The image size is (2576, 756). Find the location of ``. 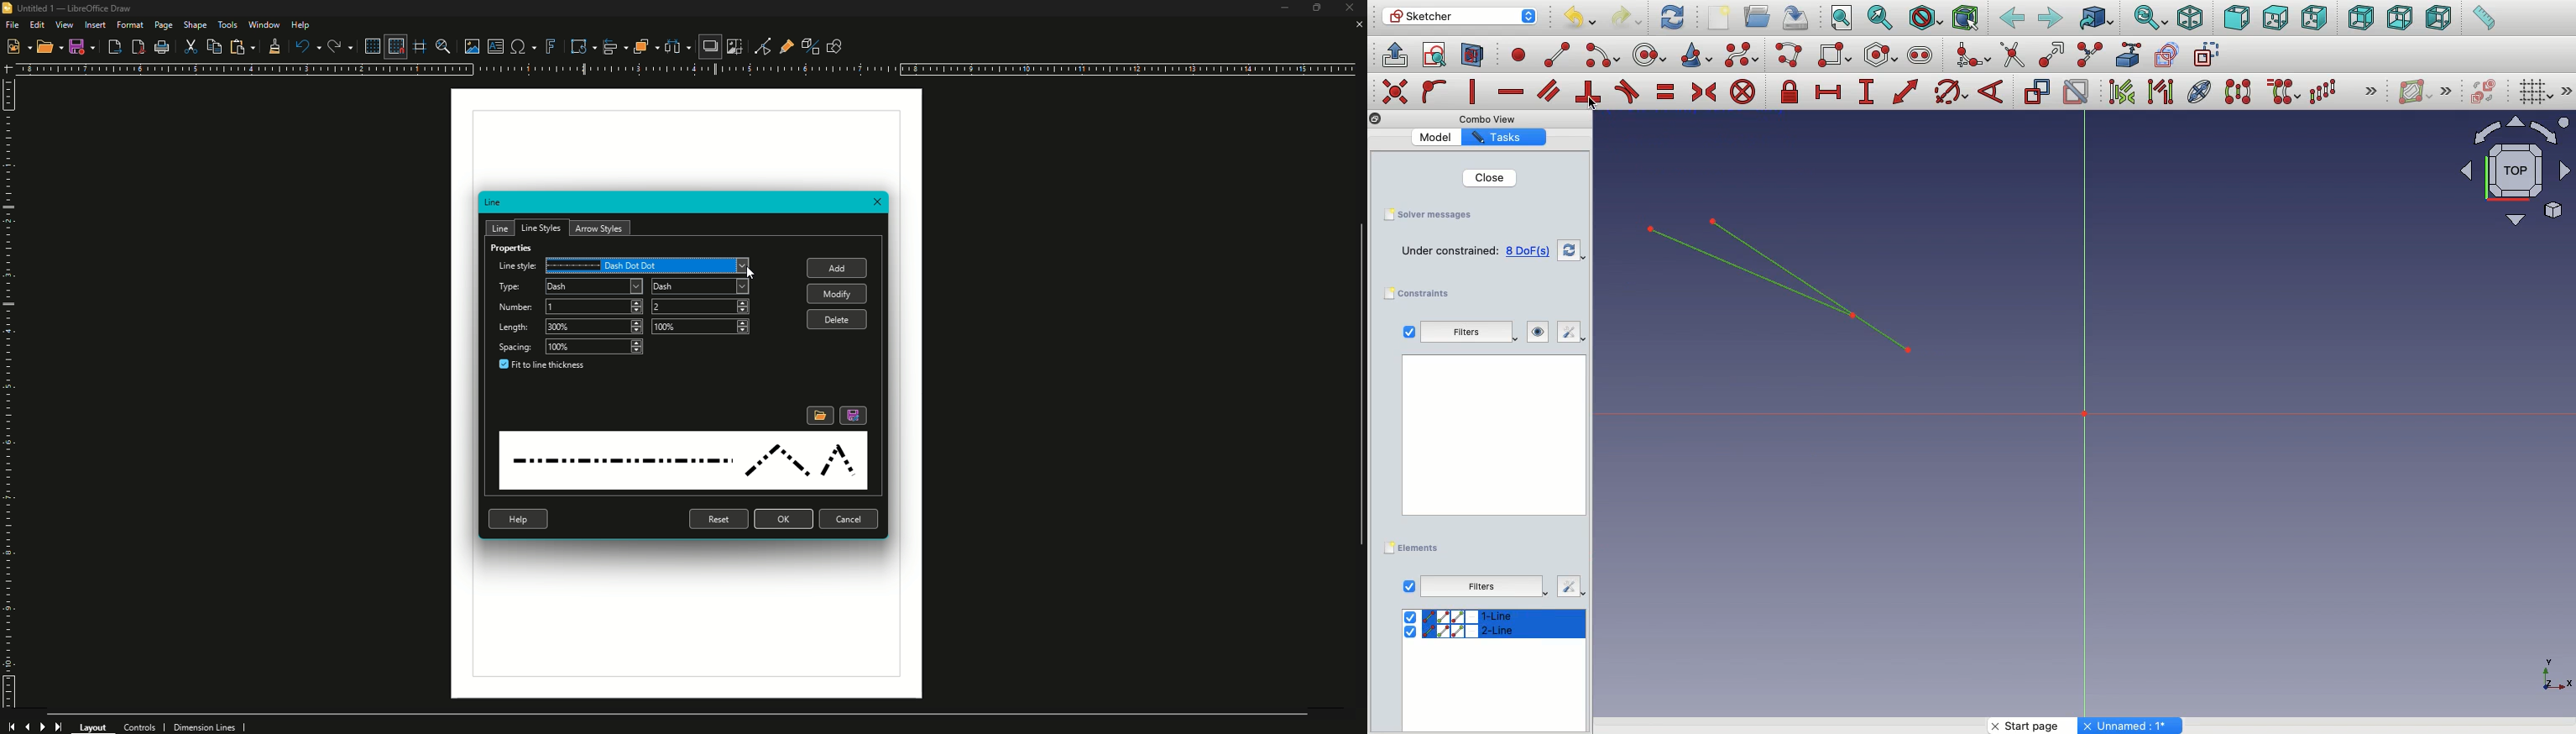

 is located at coordinates (2550, 674).